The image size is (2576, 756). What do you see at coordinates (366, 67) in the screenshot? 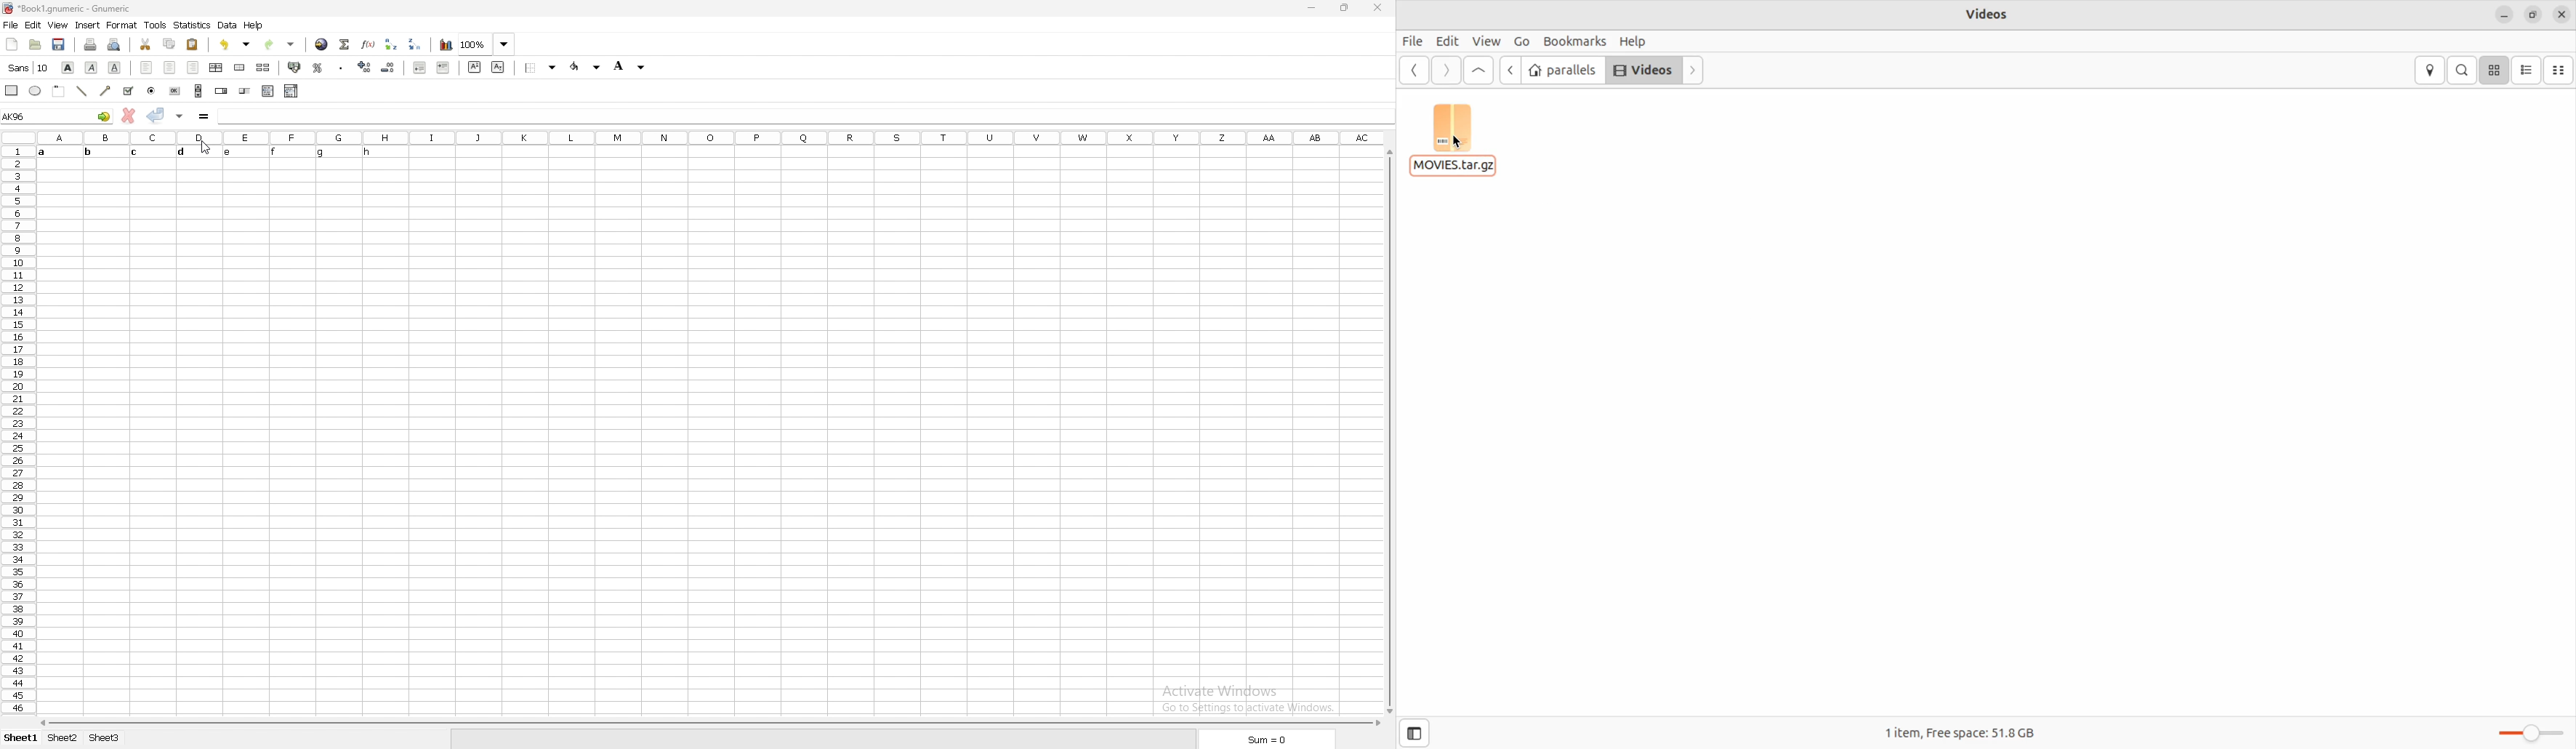
I see `increase decimal` at bounding box center [366, 67].